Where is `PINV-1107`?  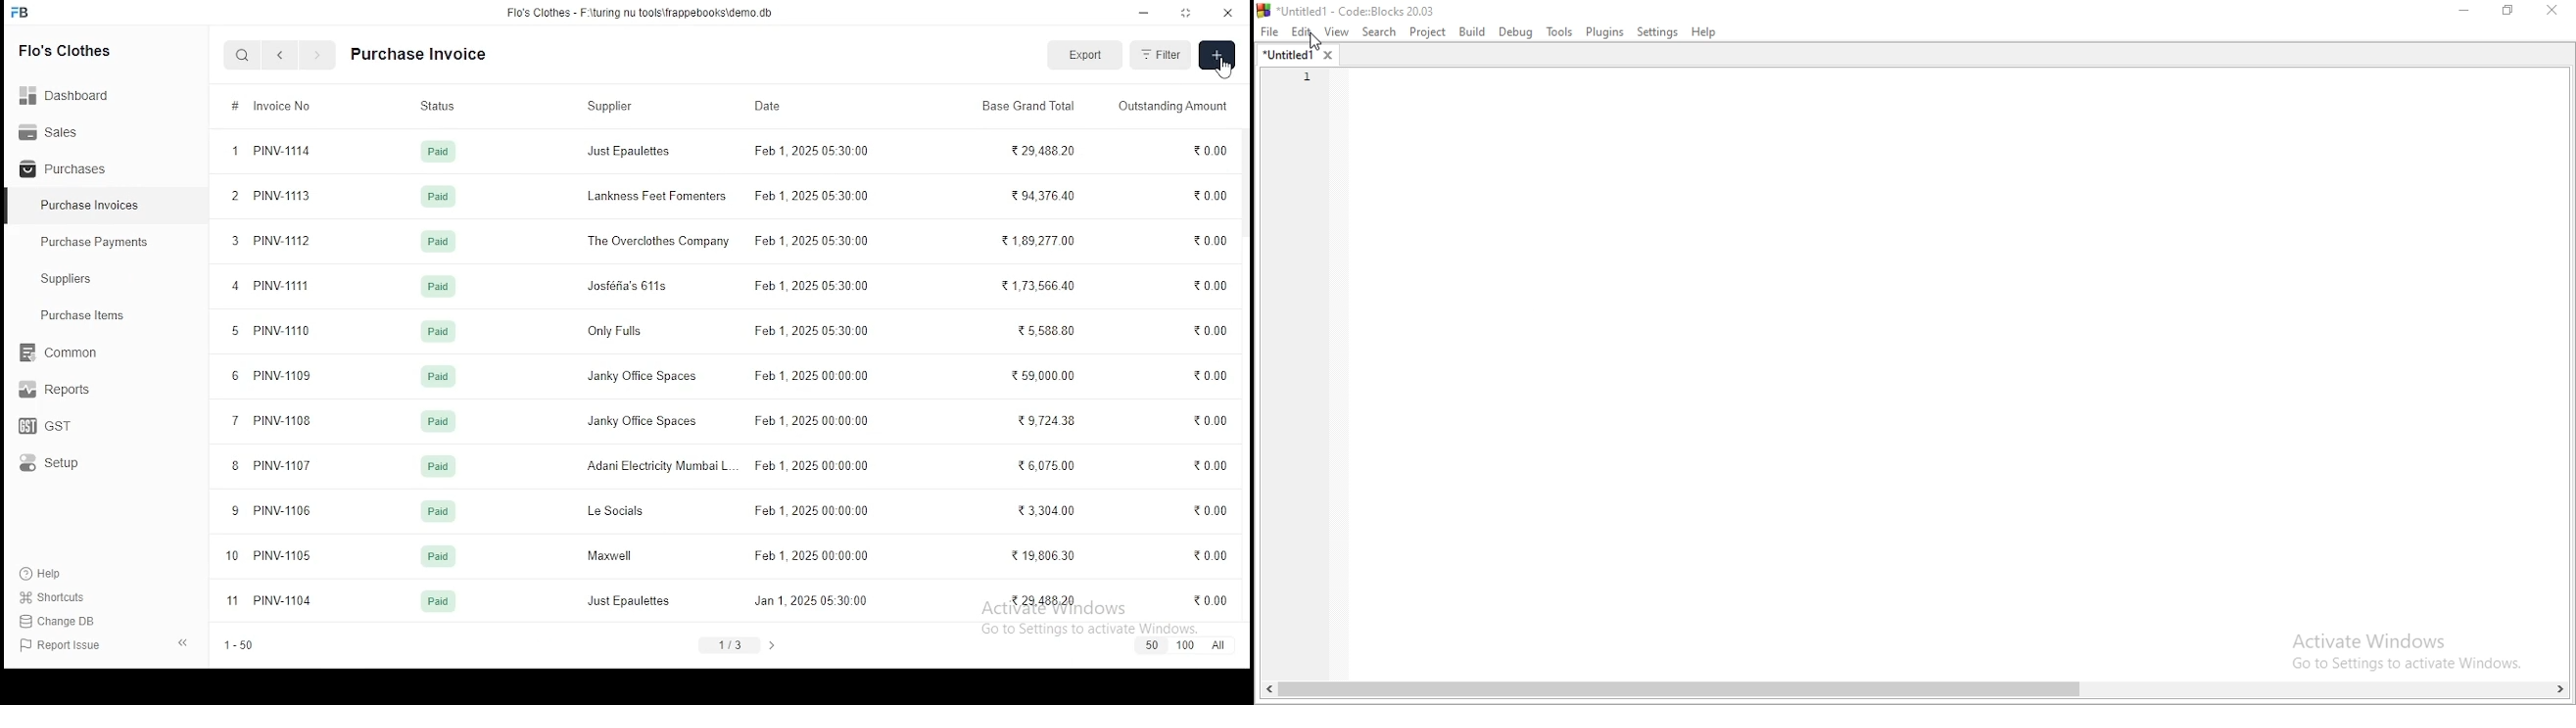 PINV-1107 is located at coordinates (285, 468).